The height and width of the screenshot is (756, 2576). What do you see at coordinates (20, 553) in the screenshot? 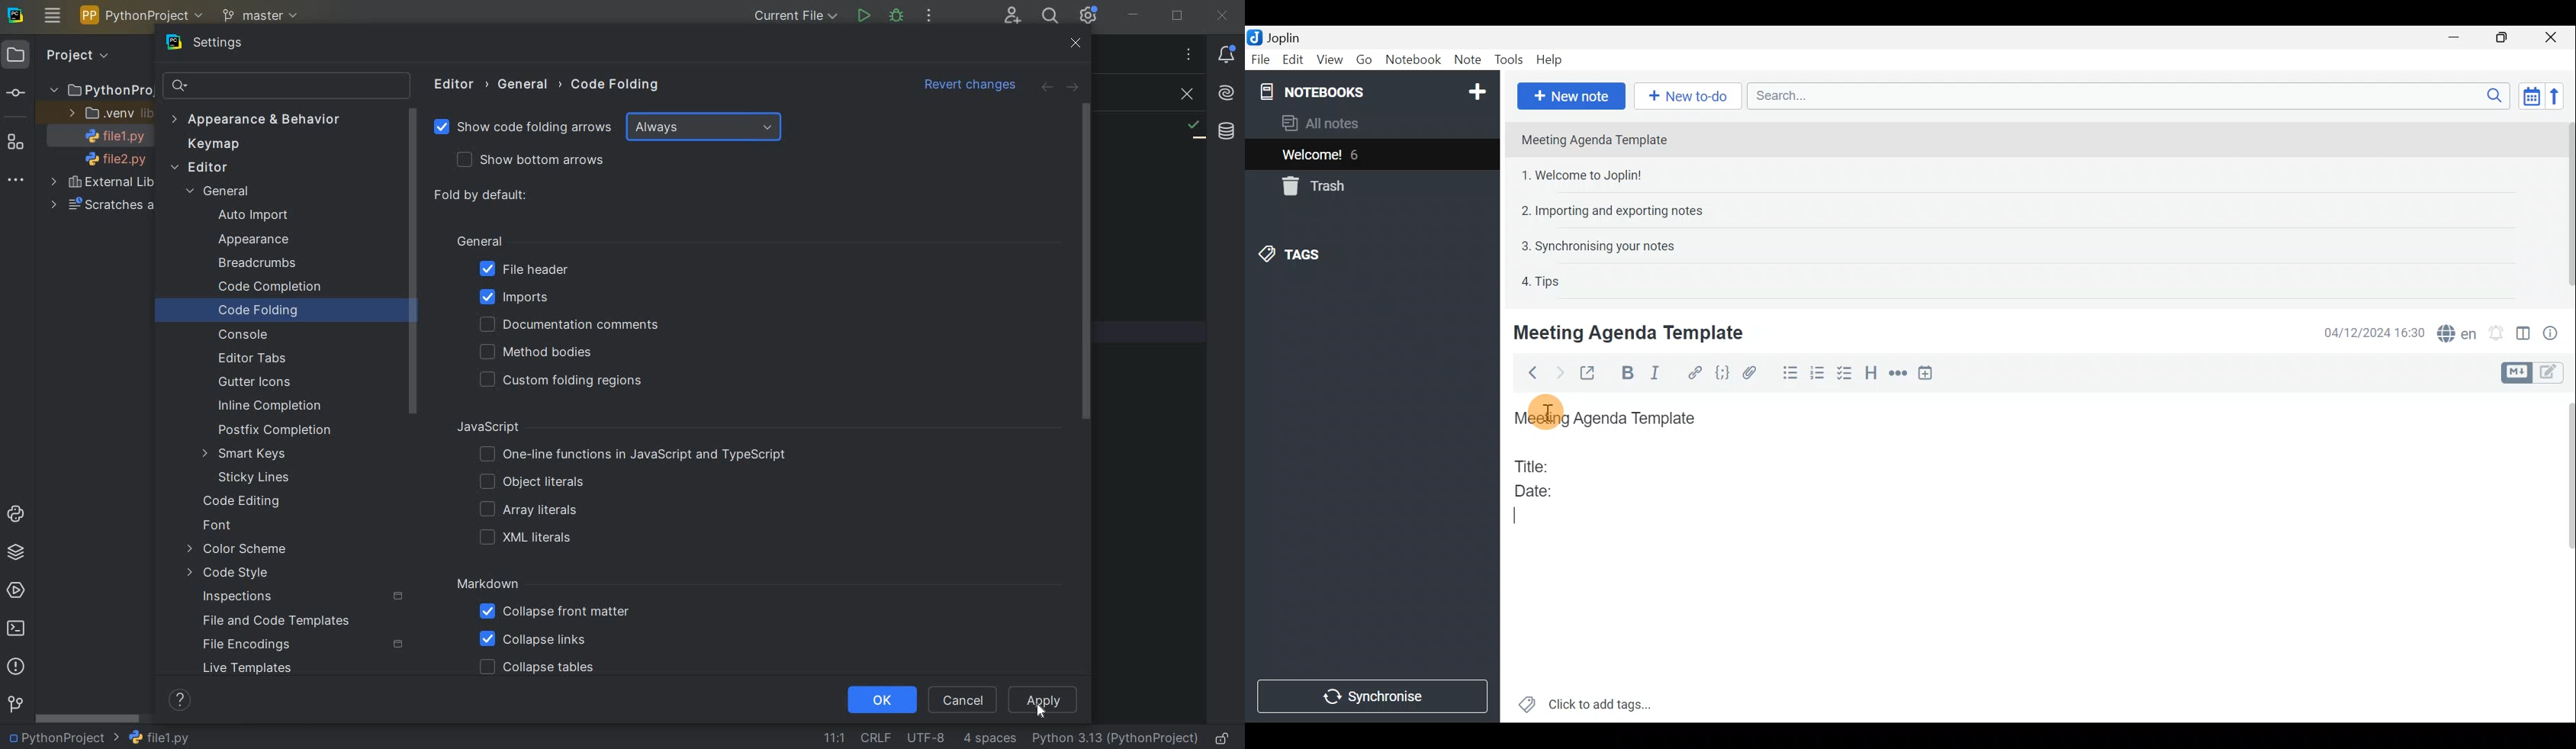
I see `PYTHON PACKAGES` at bounding box center [20, 553].